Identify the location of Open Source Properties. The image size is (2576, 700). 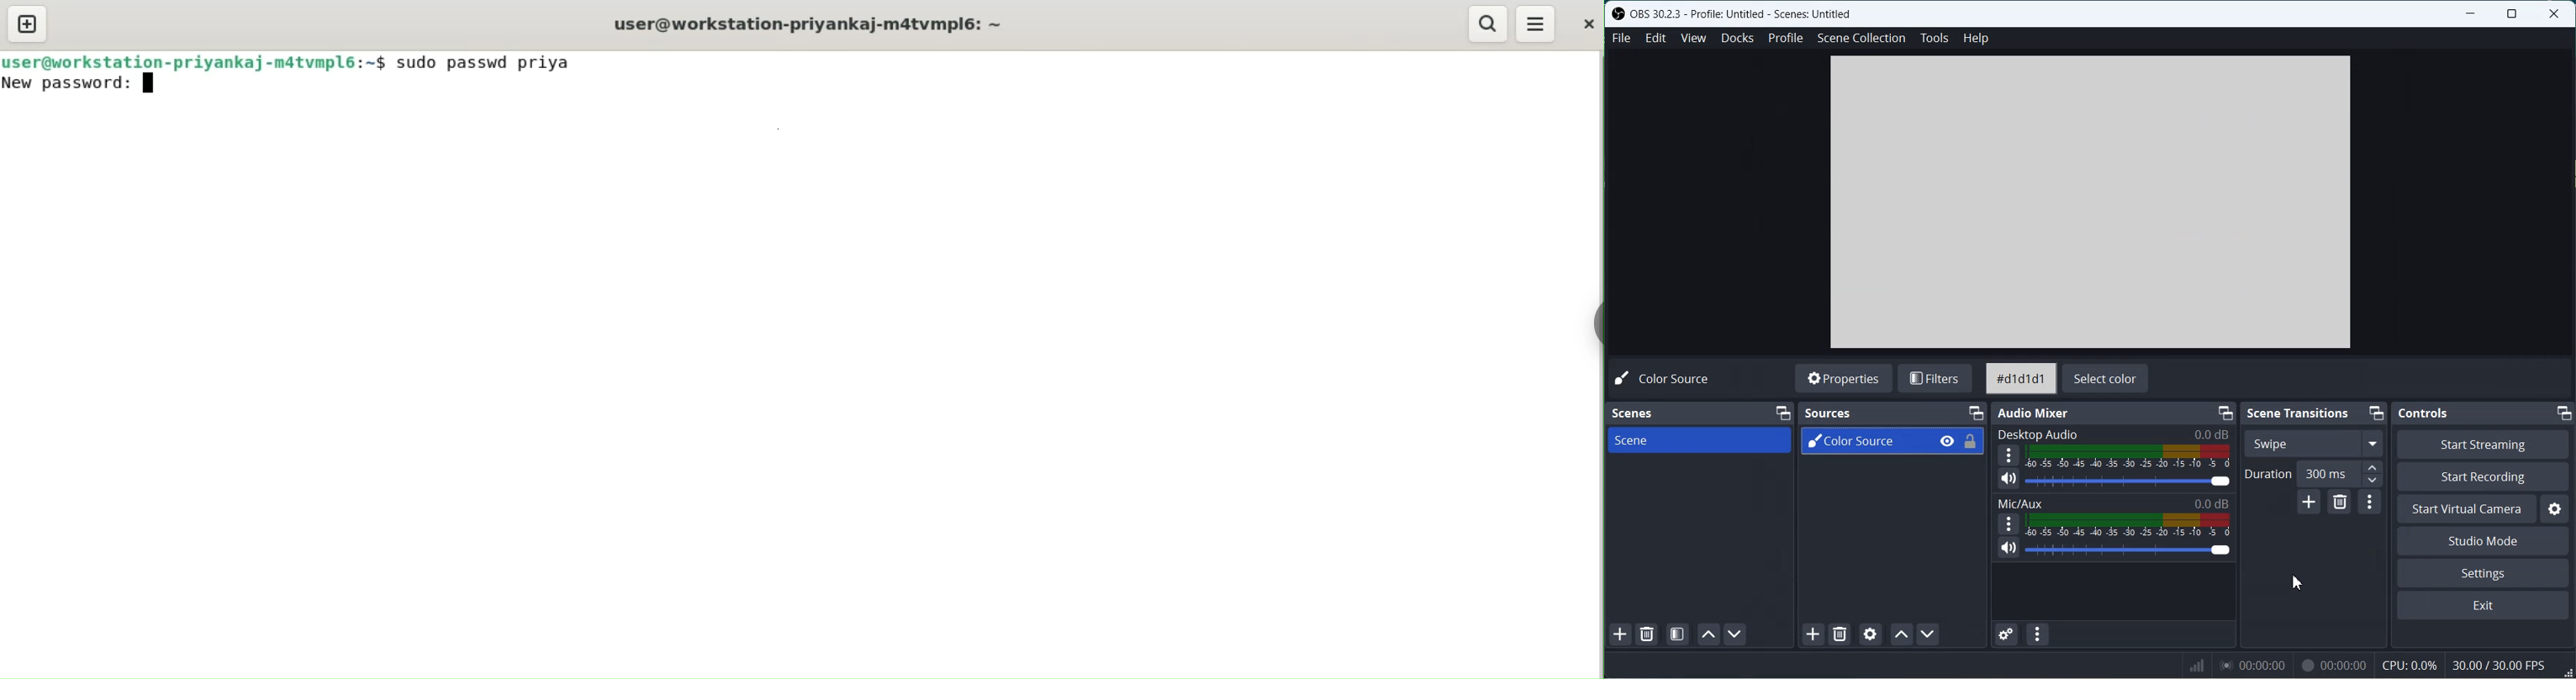
(1870, 633).